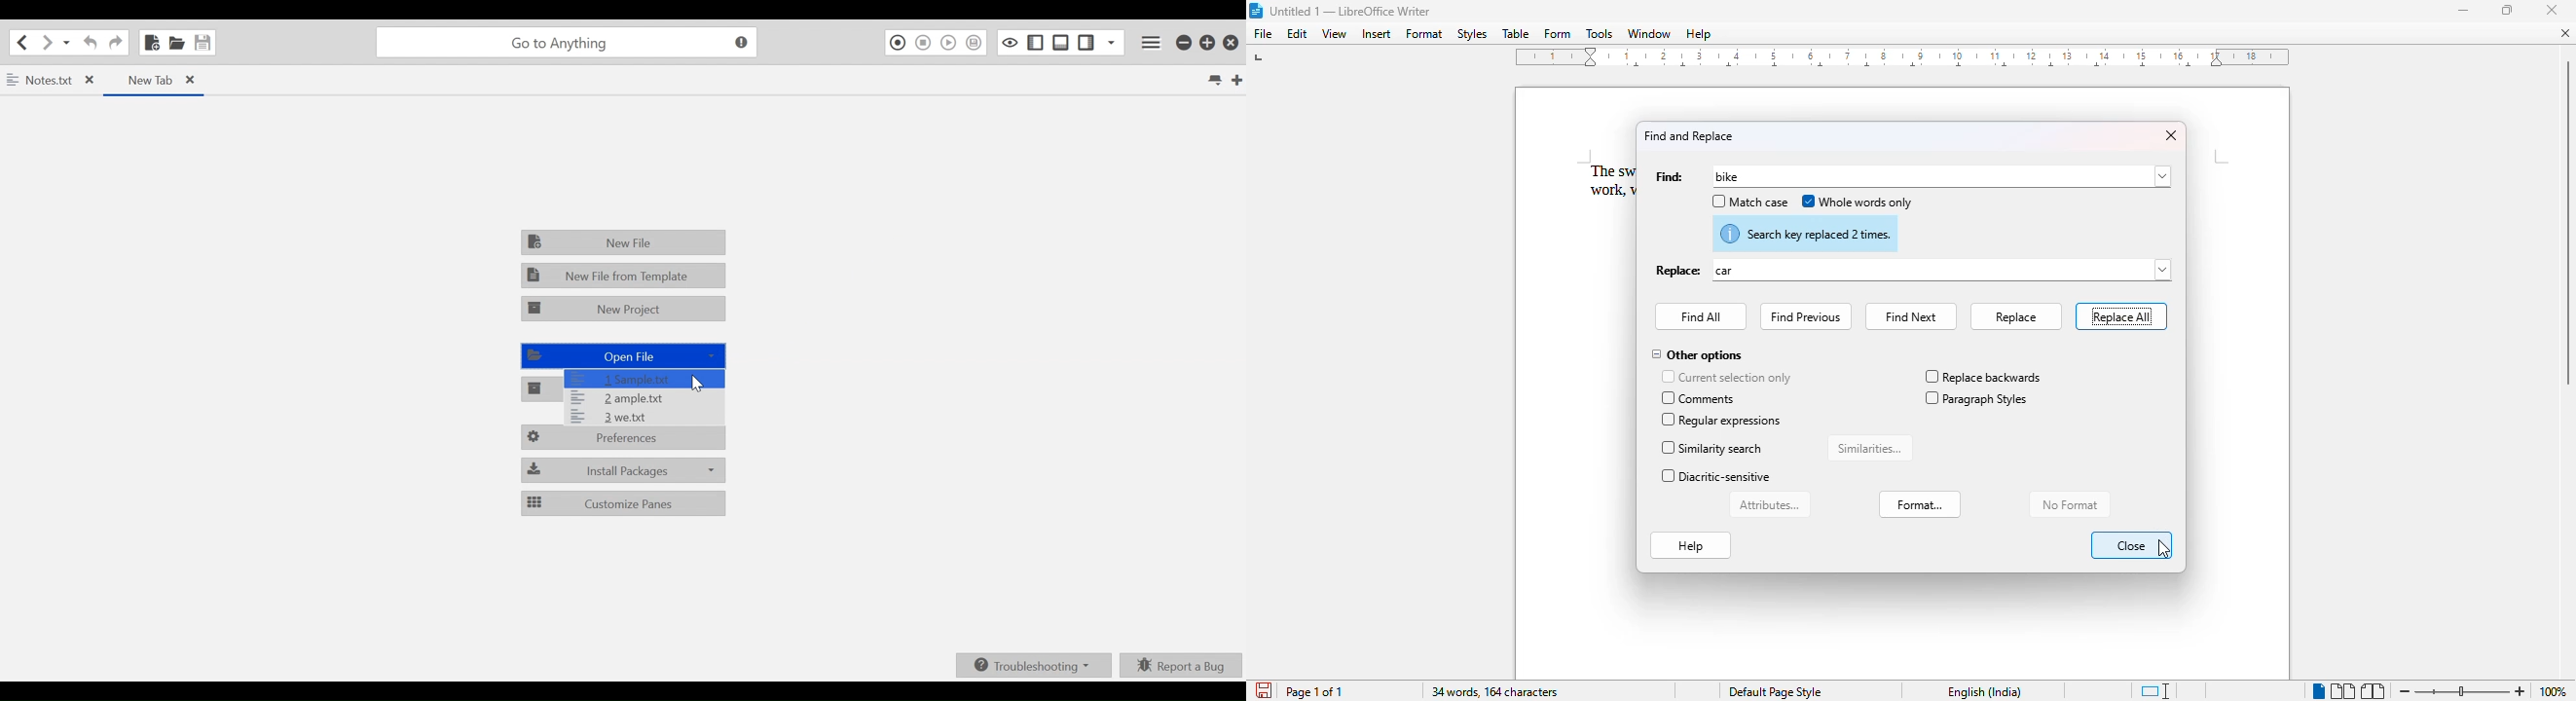 This screenshot has height=728, width=2576. I want to click on 1 Sample.txt, so click(642, 378).